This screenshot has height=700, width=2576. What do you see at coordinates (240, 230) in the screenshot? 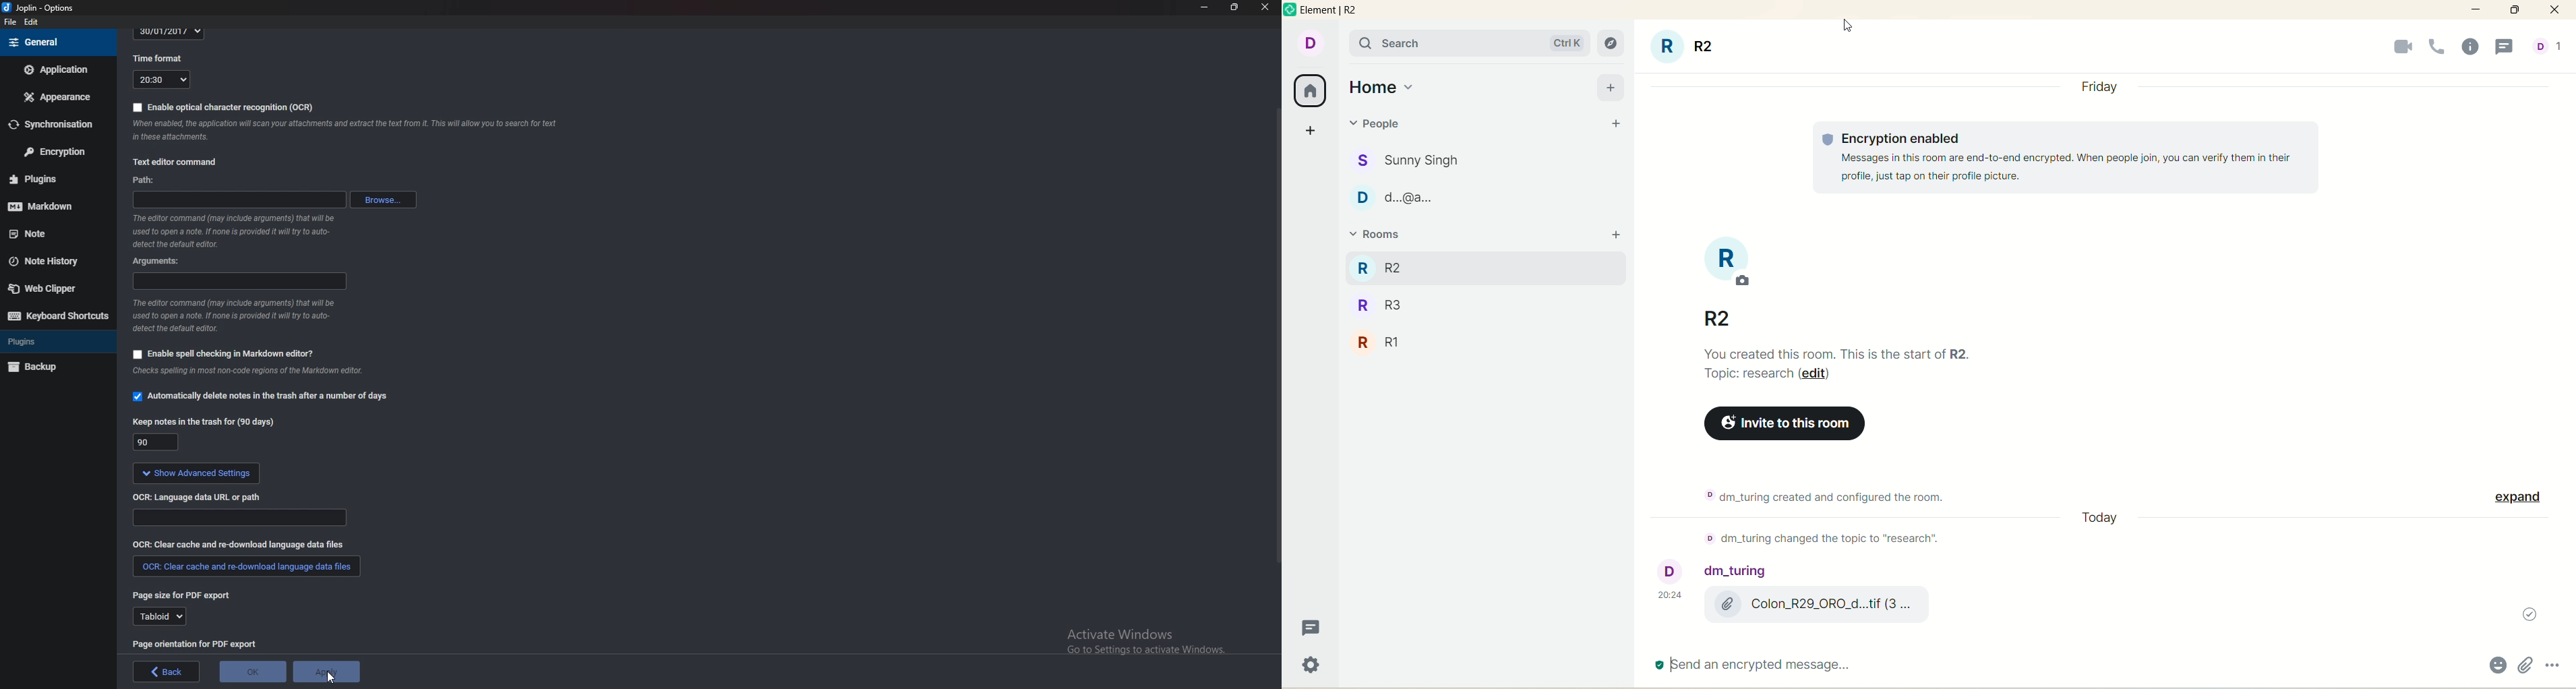
I see `Info` at bounding box center [240, 230].